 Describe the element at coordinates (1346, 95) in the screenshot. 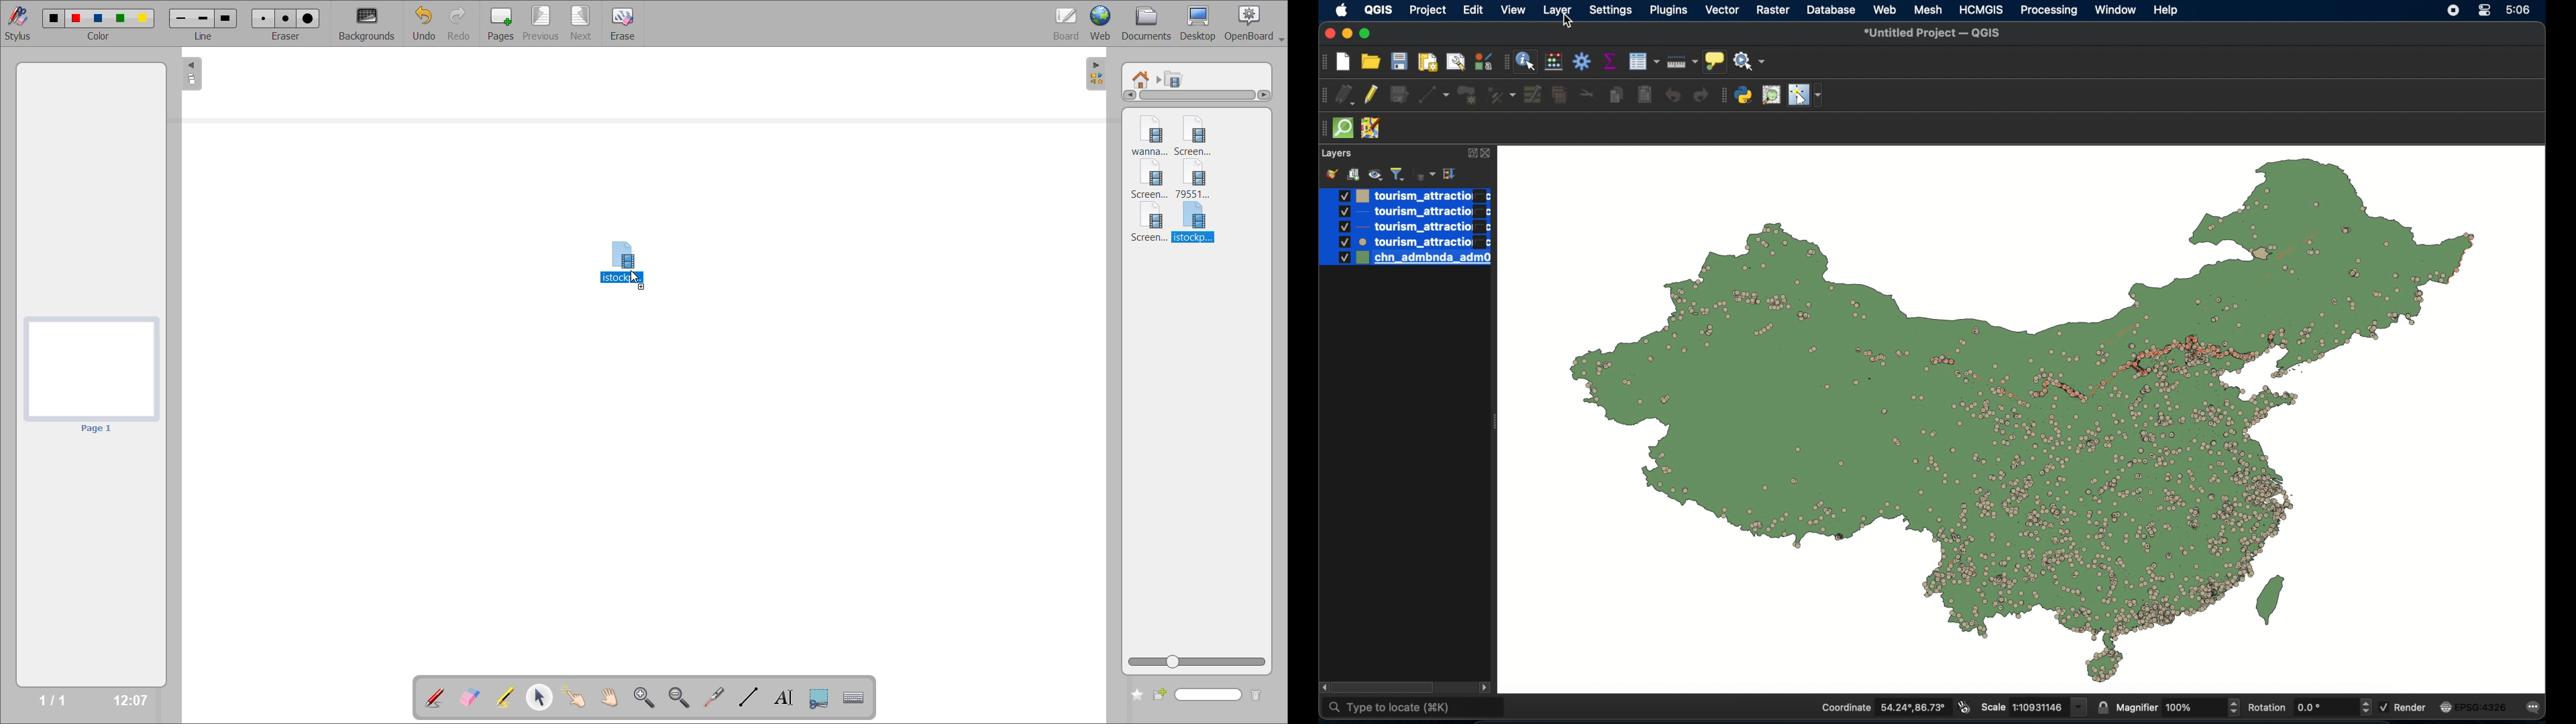

I see `current edits ` at that location.